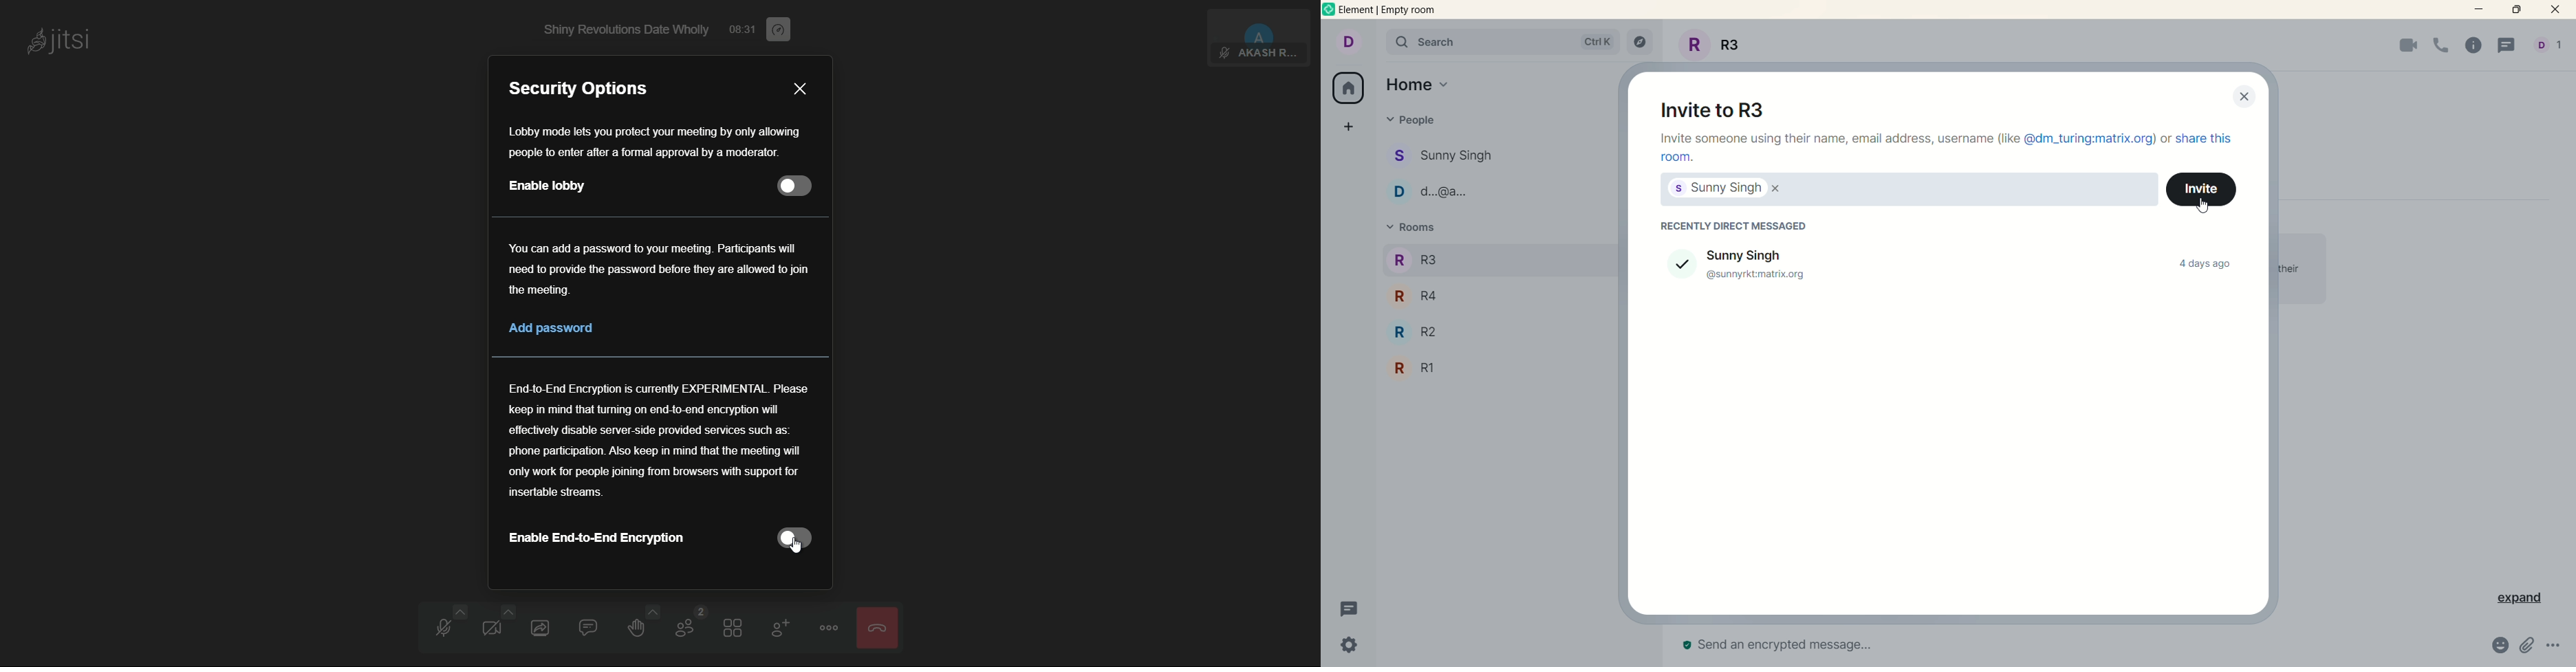  What do you see at coordinates (596, 538) in the screenshot?
I see `enable end to end encryption` at bounding box center [596, 538].